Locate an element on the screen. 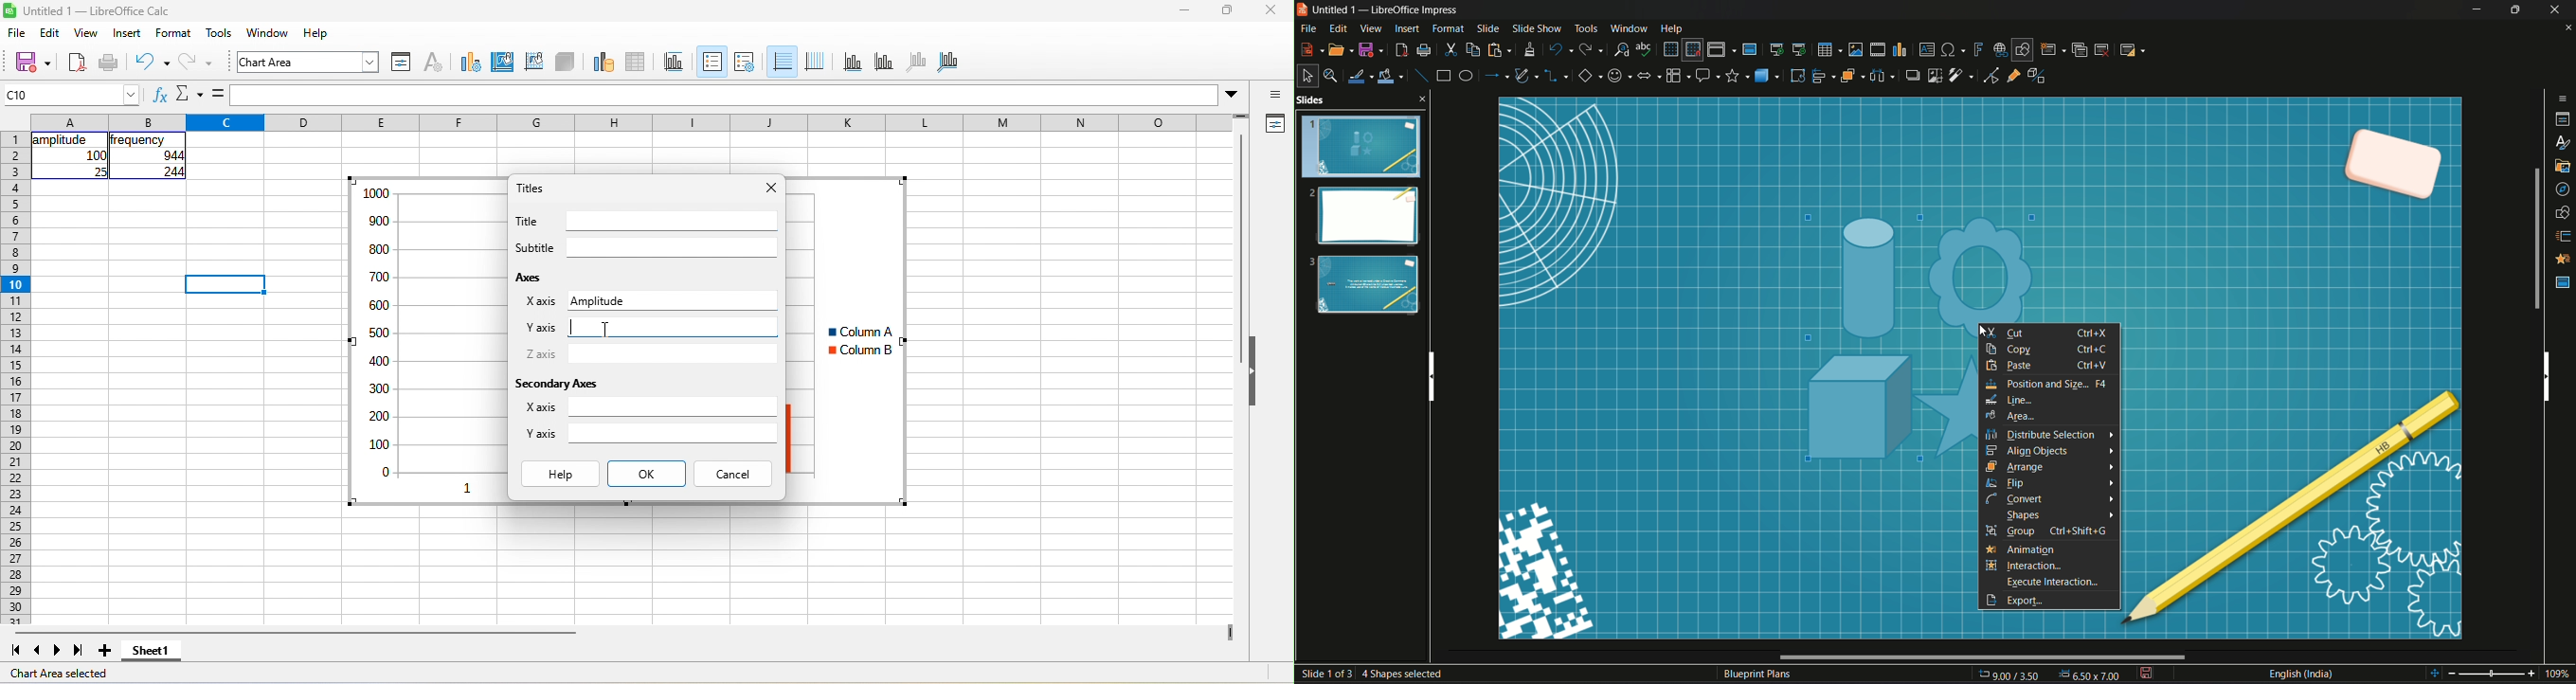  callout share is located at coordinates (1708, 75).